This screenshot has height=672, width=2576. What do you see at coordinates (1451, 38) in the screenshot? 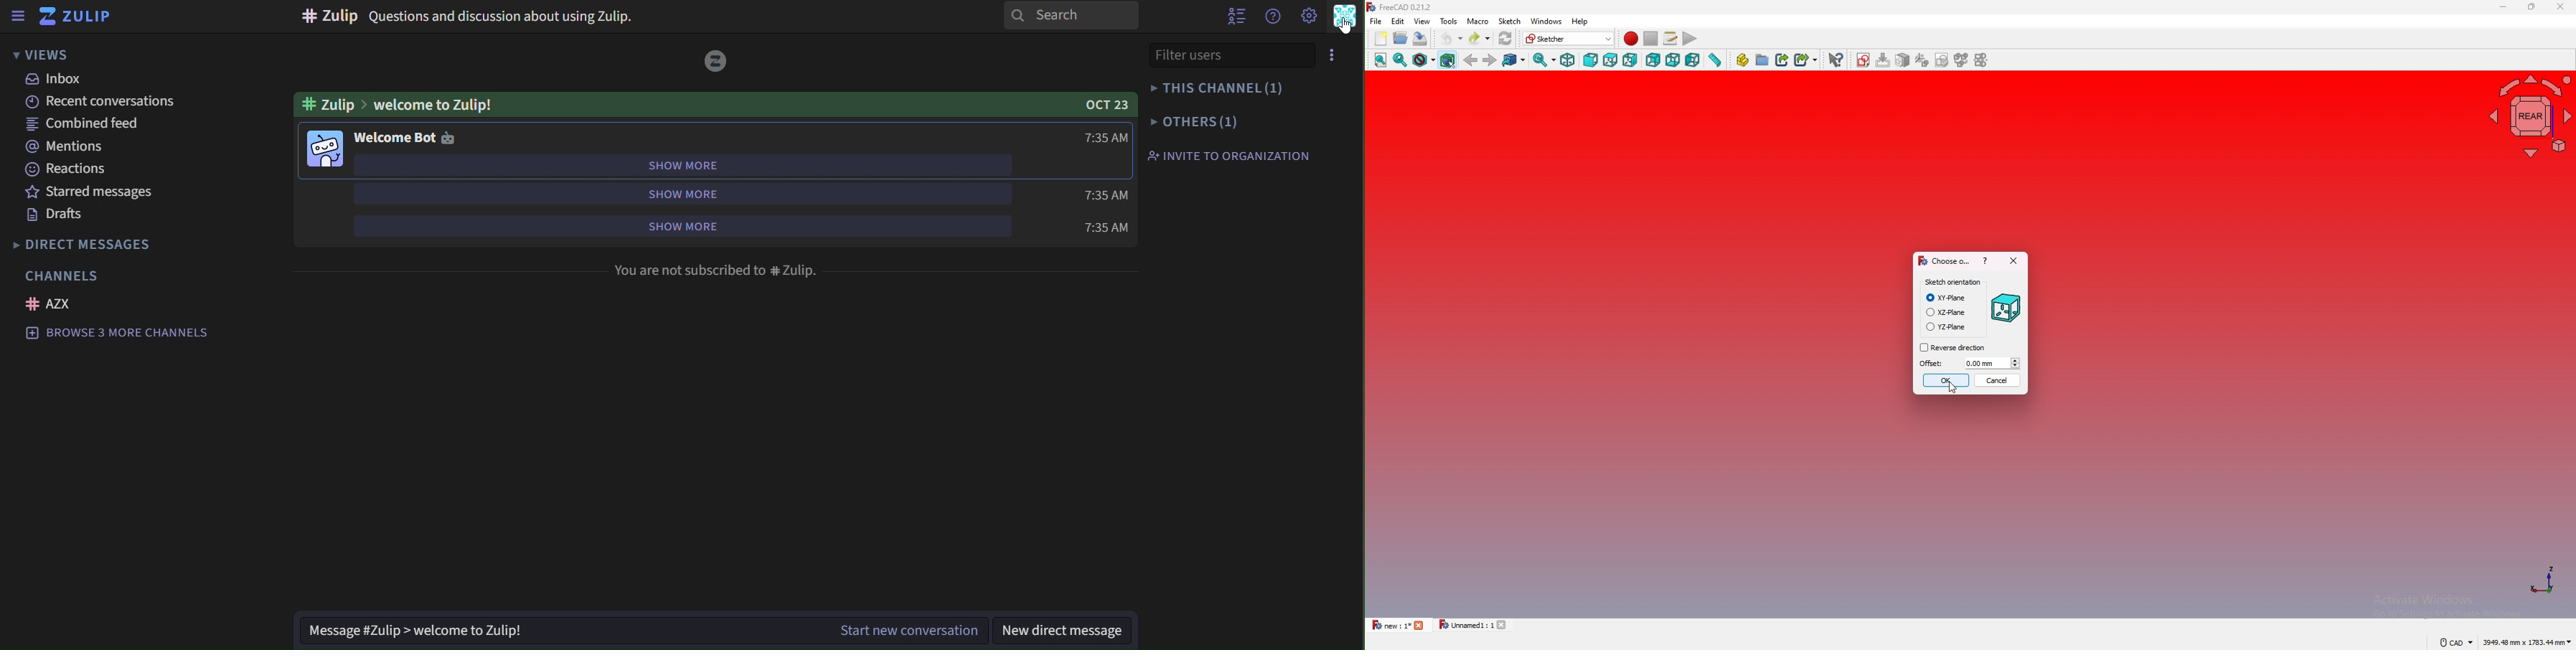
I see `undo` at bounding box center [1451, 38].